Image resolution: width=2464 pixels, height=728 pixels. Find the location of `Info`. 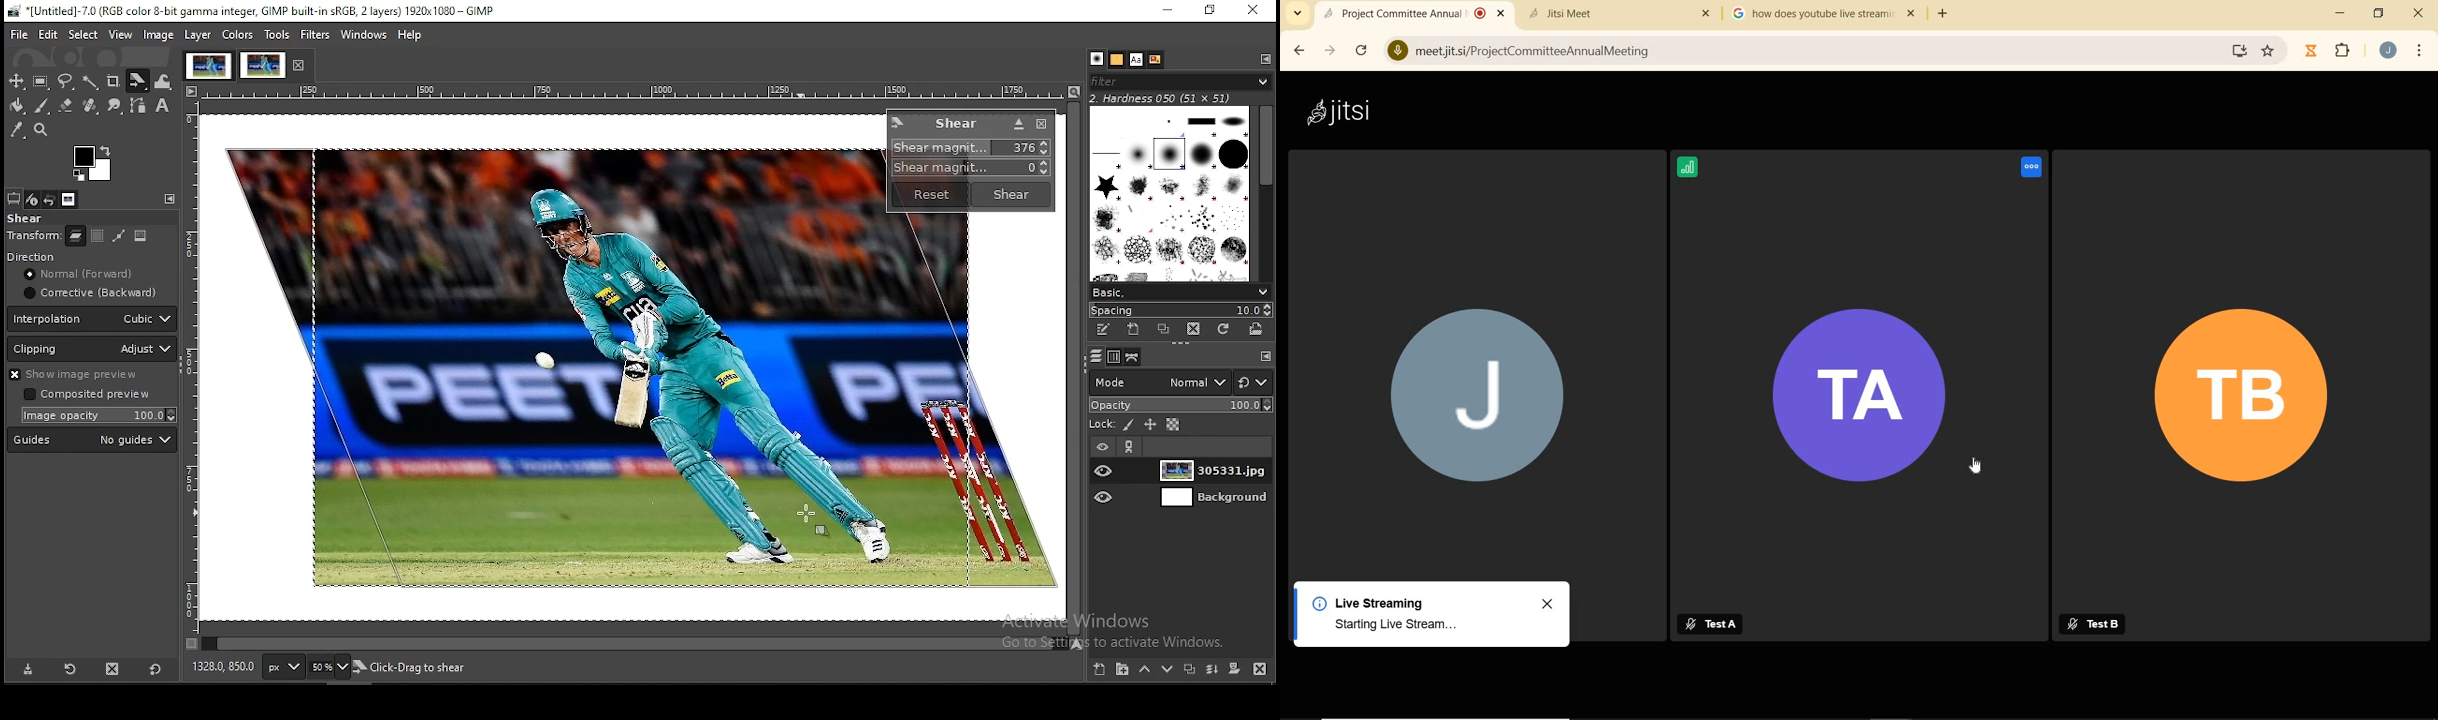

Info is located at coordinates (1316, 601).